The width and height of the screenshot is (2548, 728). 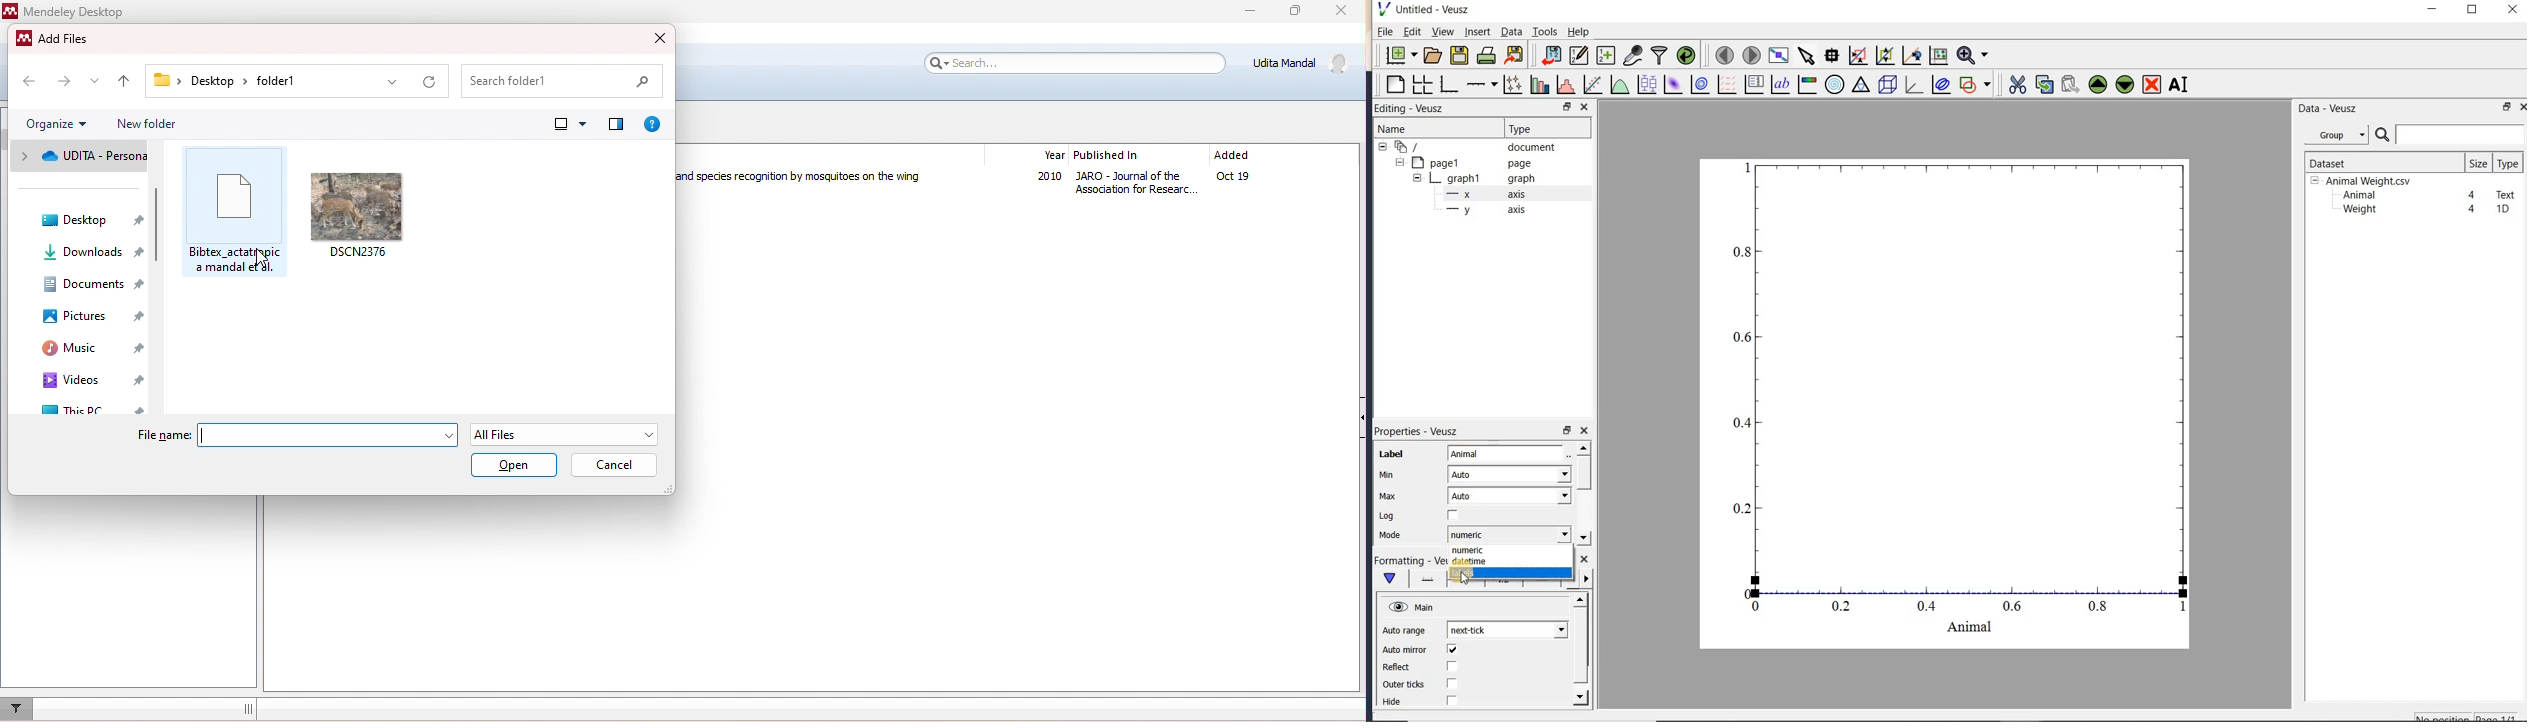 What do you see at coordinates (1428, 10) in the screenshot?
I see `Untitled-Veusz` at bounding box center [1428, 10].